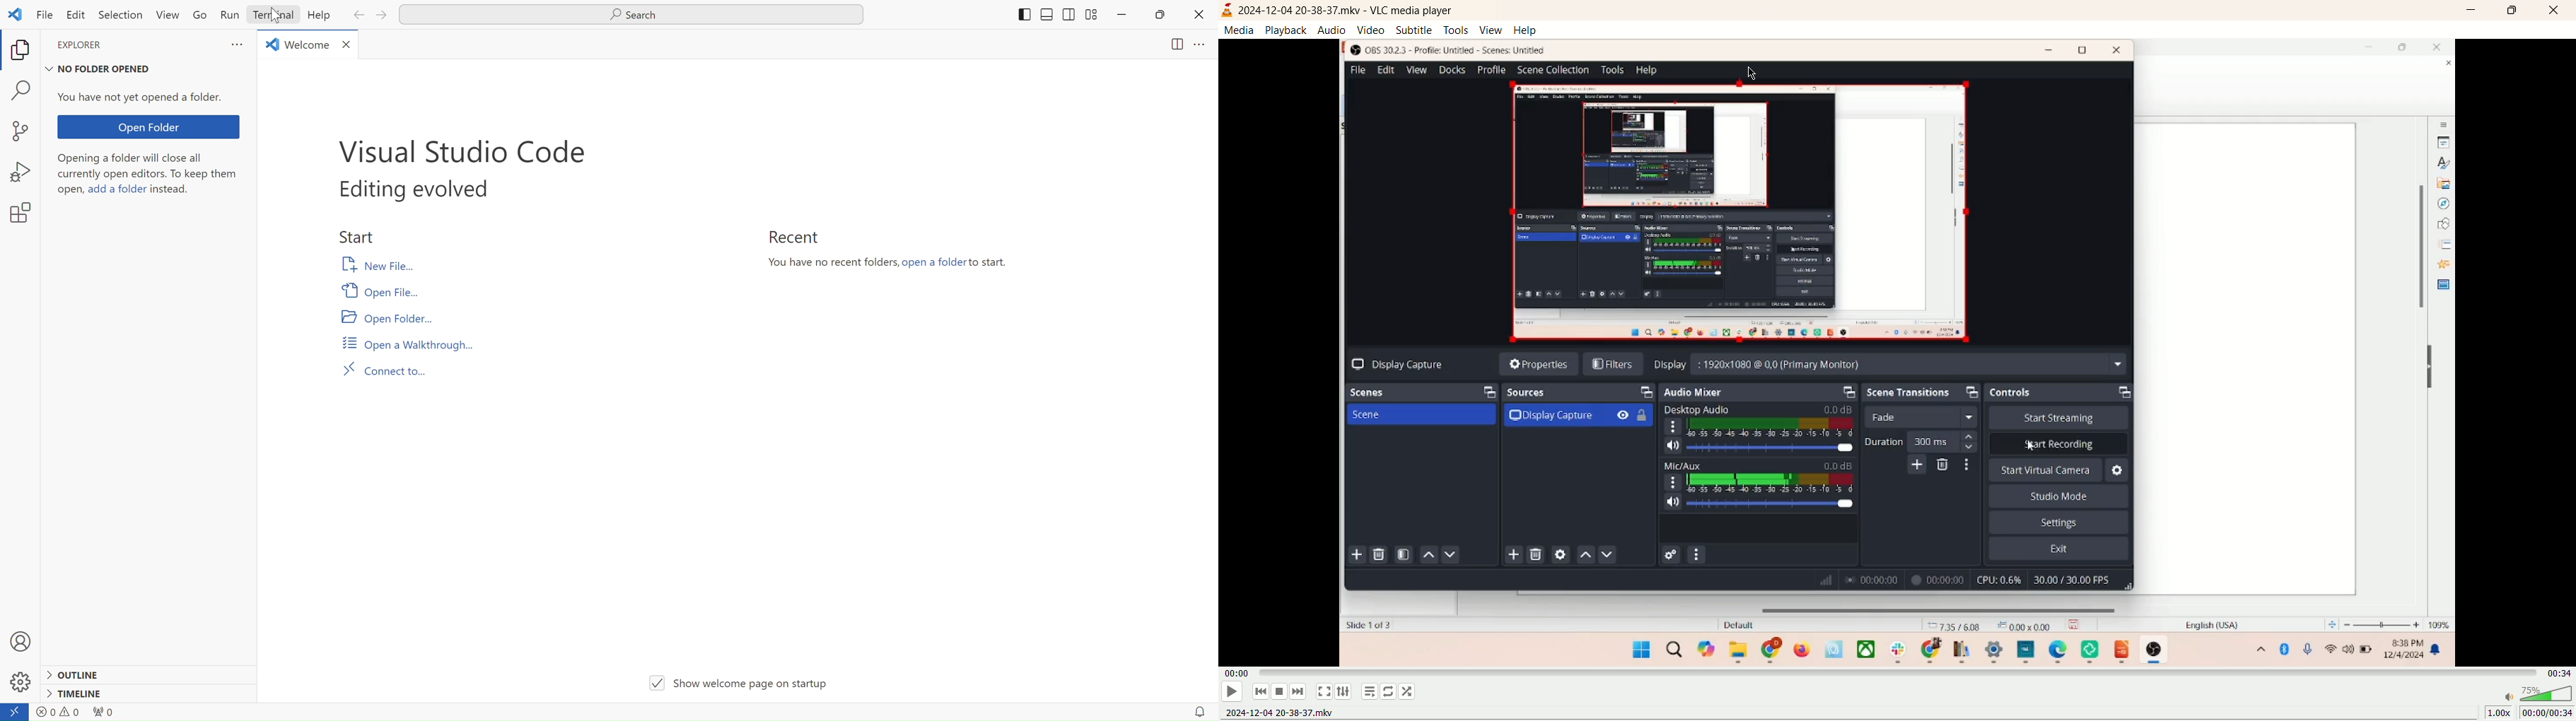 The width and height of the screenshot is (2576, 728). What do you see at coordinates (2563, 672) in the screenshot?
I see `total time` at bounding box center [2563, 672].